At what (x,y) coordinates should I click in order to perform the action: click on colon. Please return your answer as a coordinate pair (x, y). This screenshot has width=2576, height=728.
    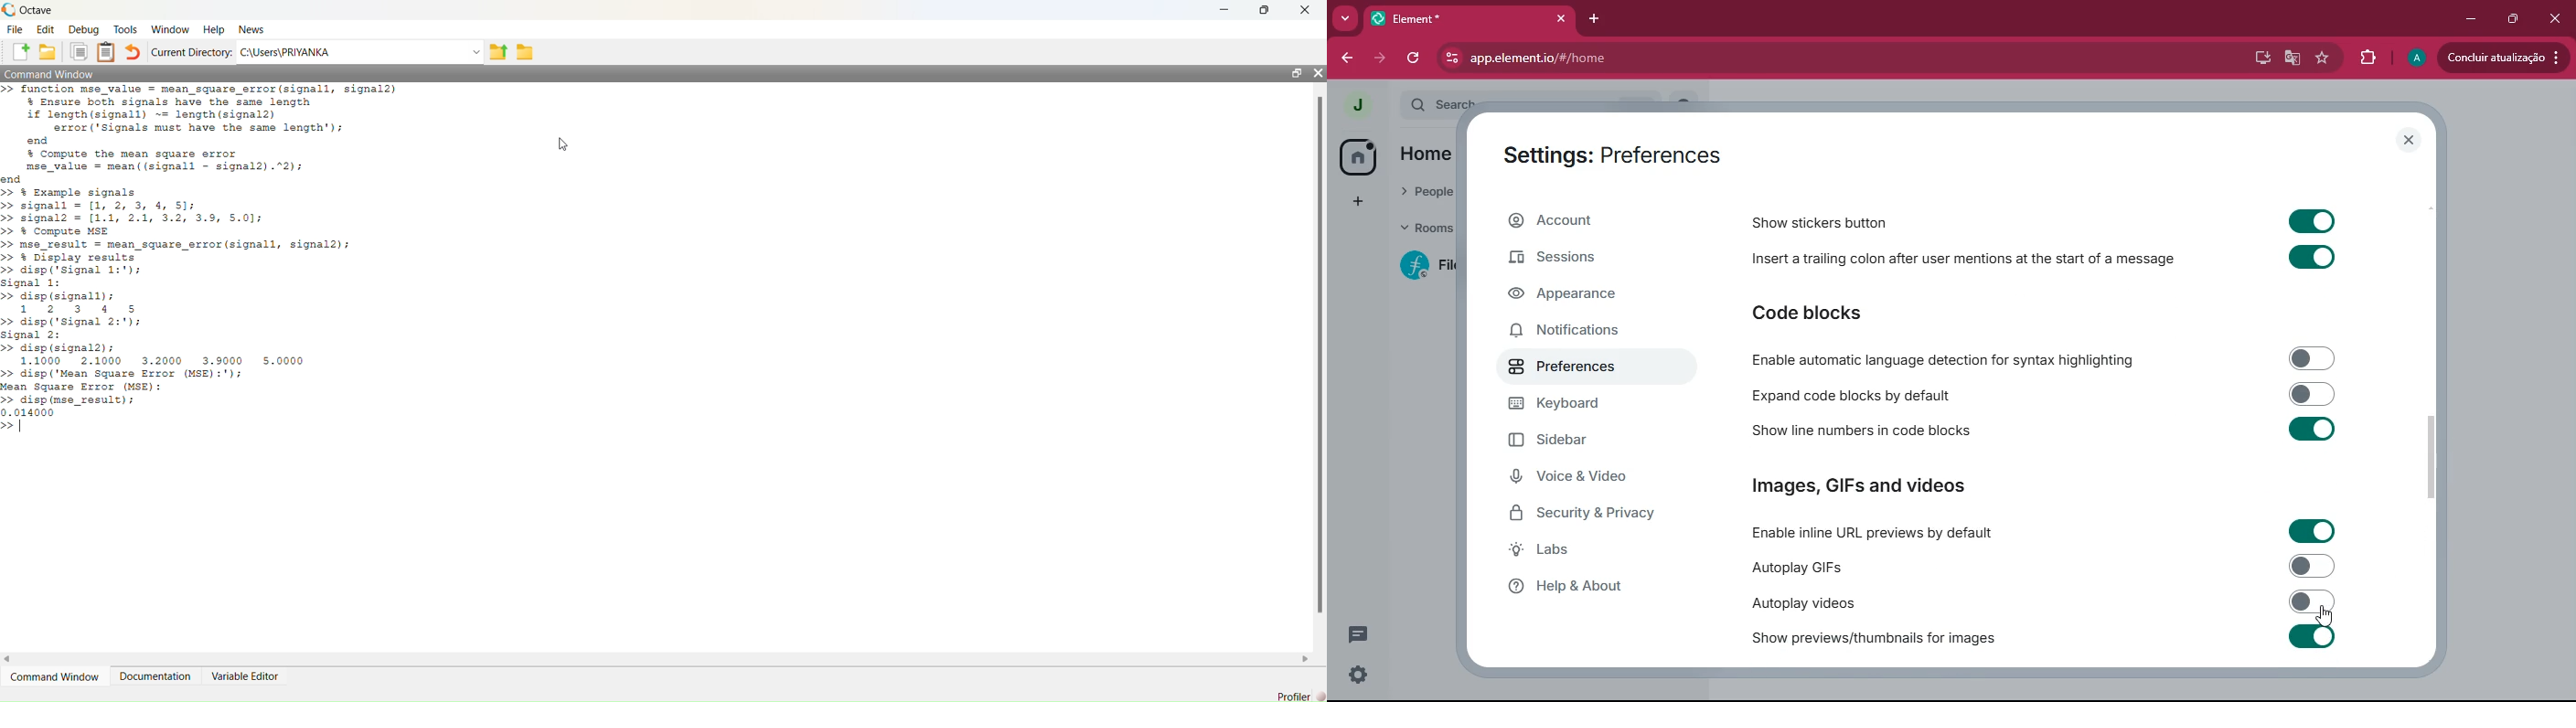
    Looking at the image, I should click on (1961, 262).